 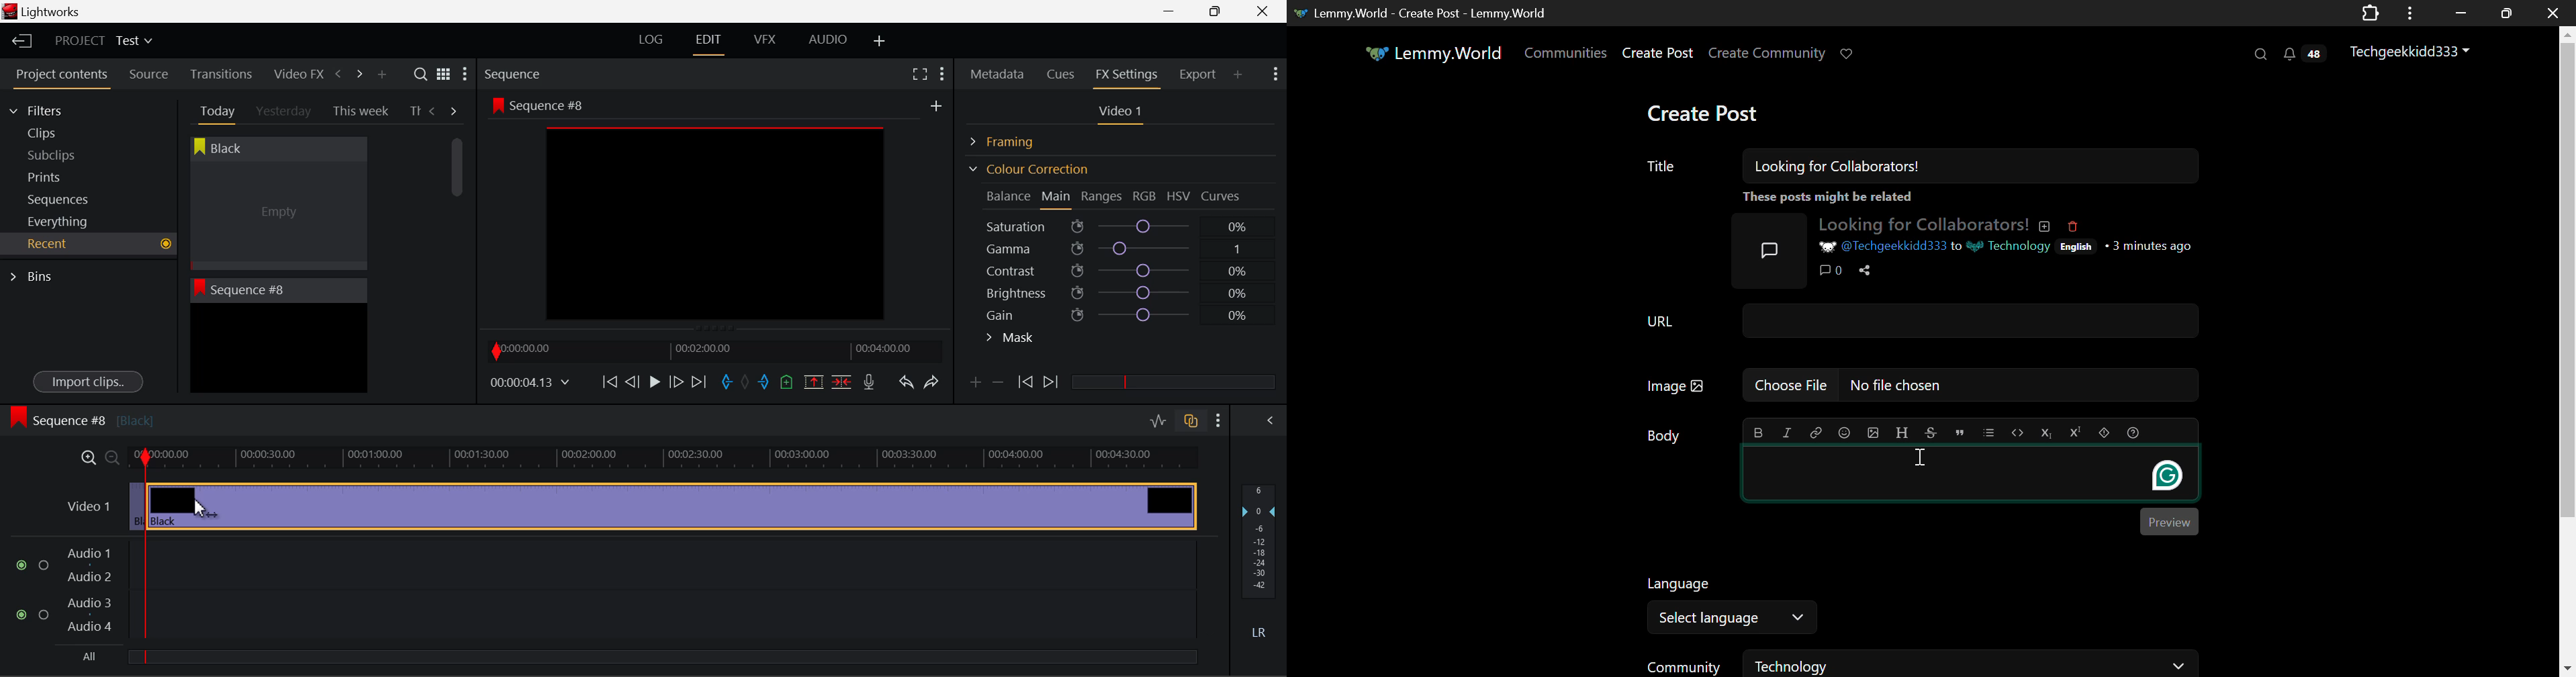 What do you see at coordinates (416, 111) in the screenshot?
I see `Th` at bounding box center [416, 111].